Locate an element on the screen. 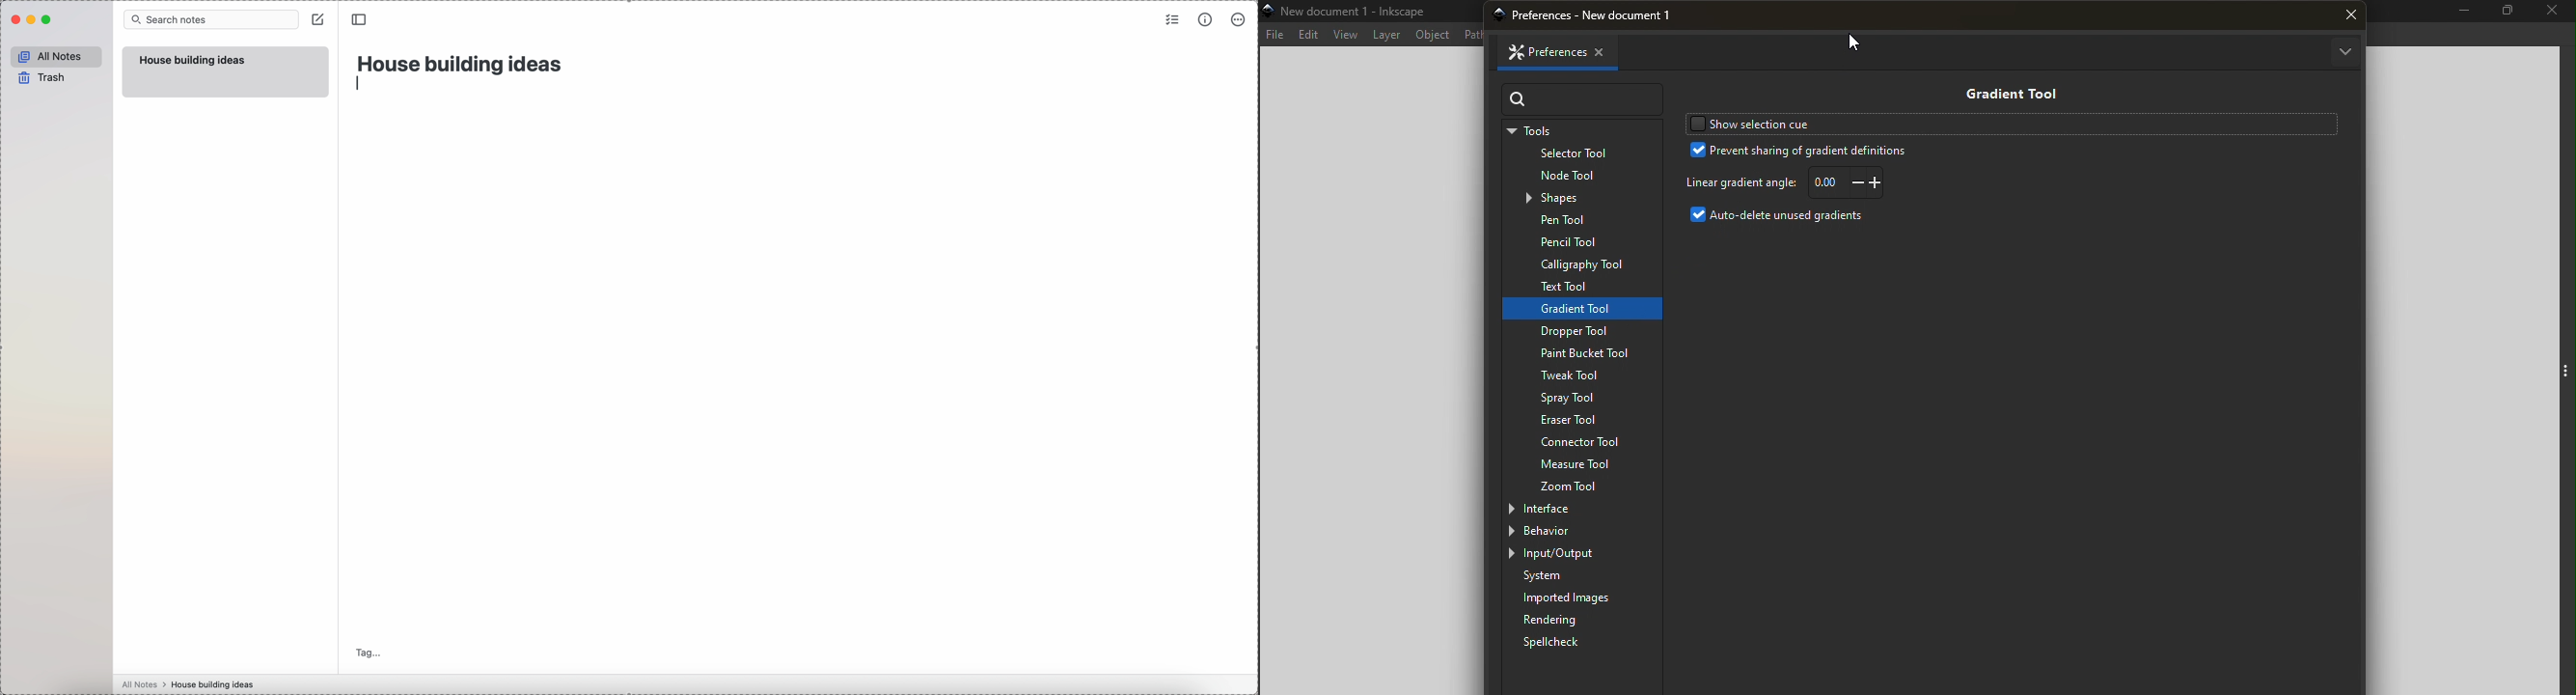  more options is located at coordinates (1240, 20).